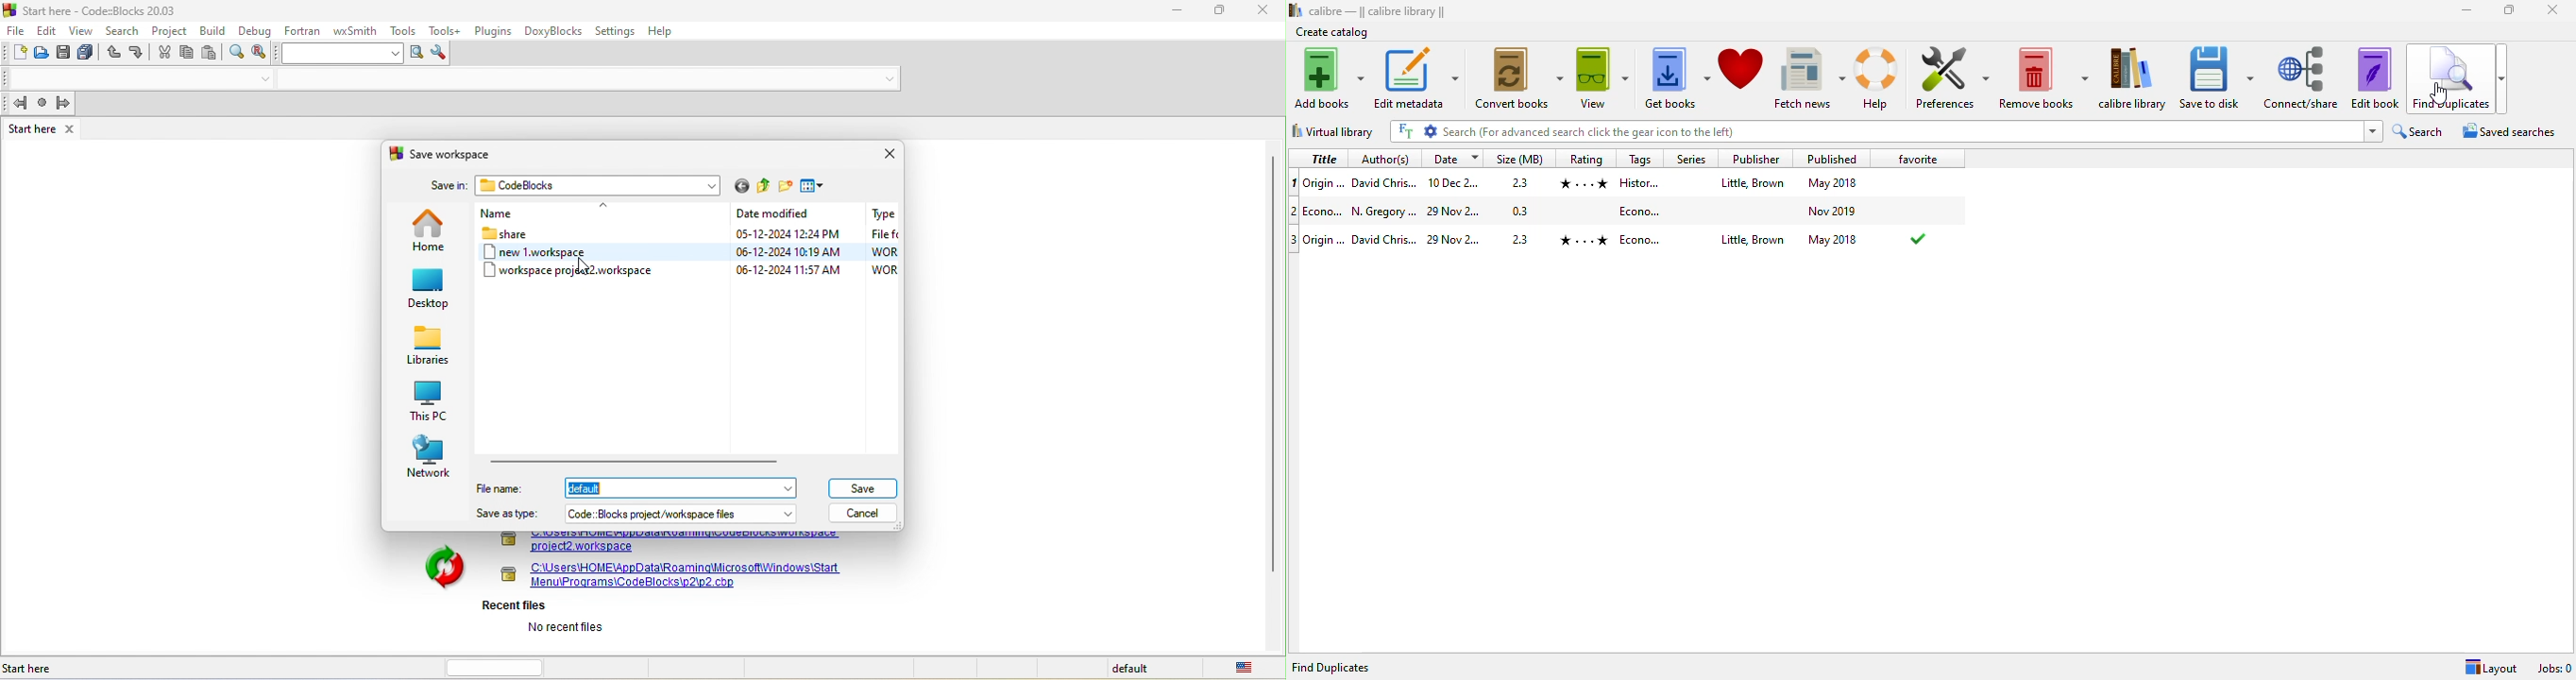 The image size is (2576, 700). What do you see at coordinates (1265, 13) in the screenshot?
I see `close` at bounding box center [1265, 13].